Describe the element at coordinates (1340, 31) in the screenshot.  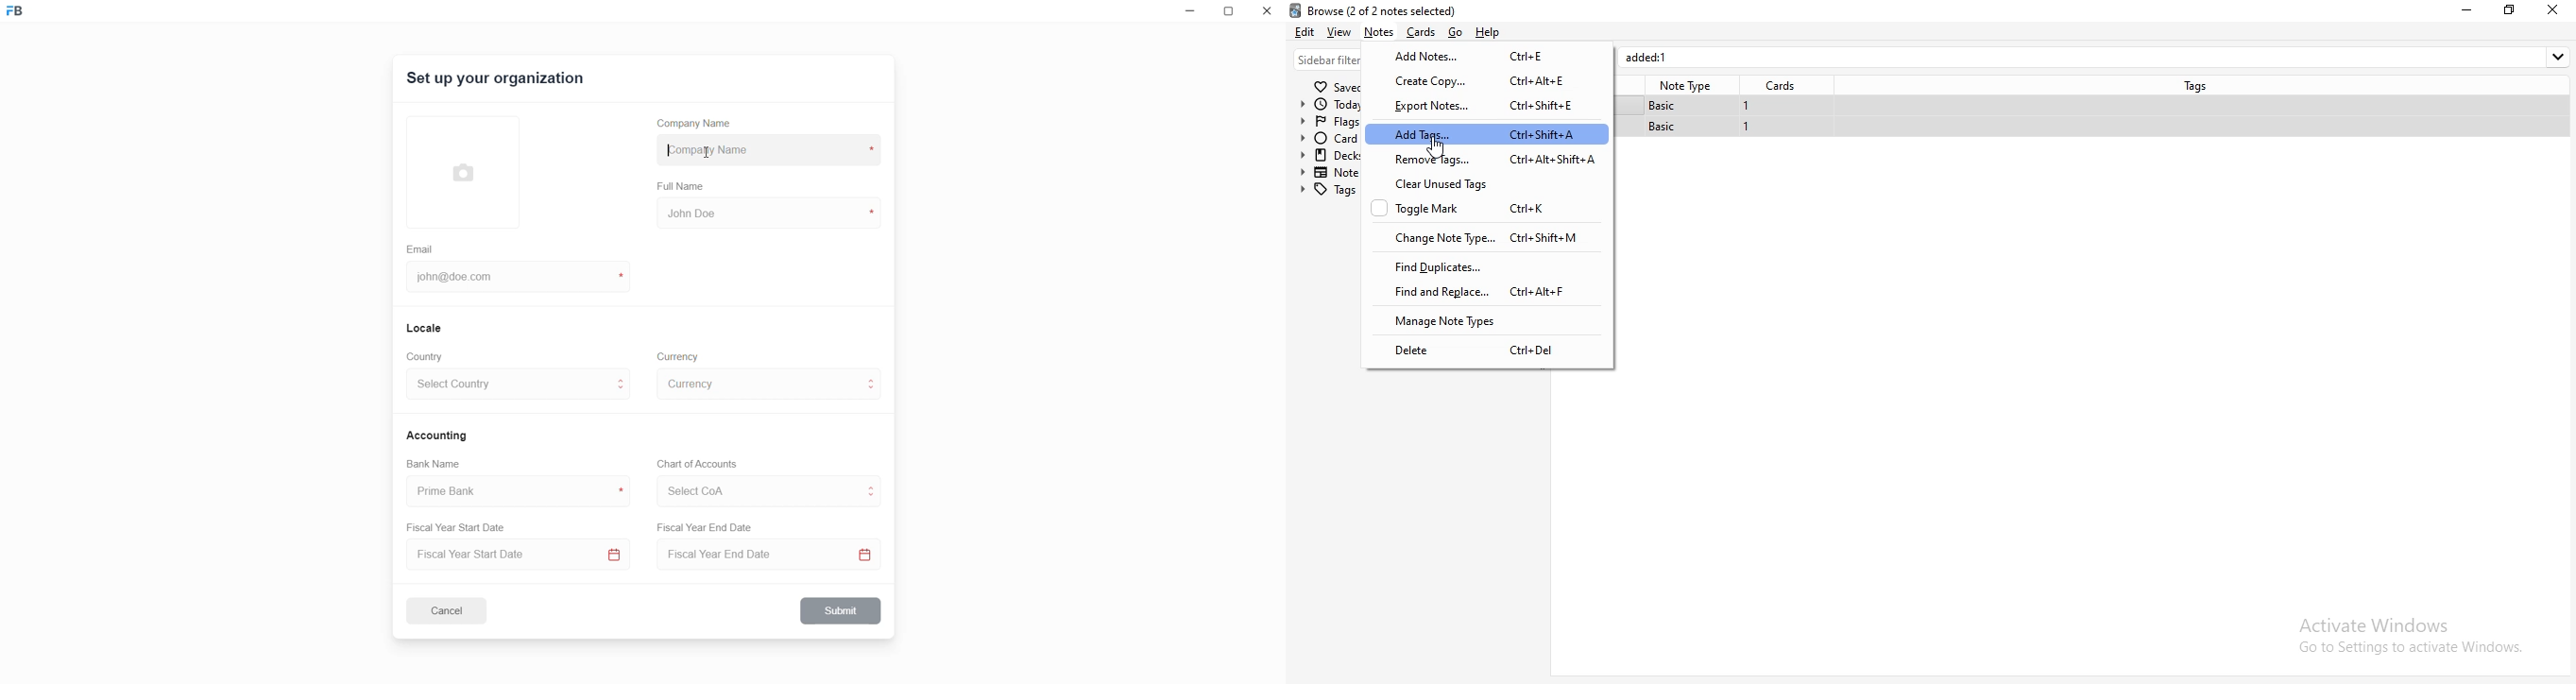
I see `view` at that location.